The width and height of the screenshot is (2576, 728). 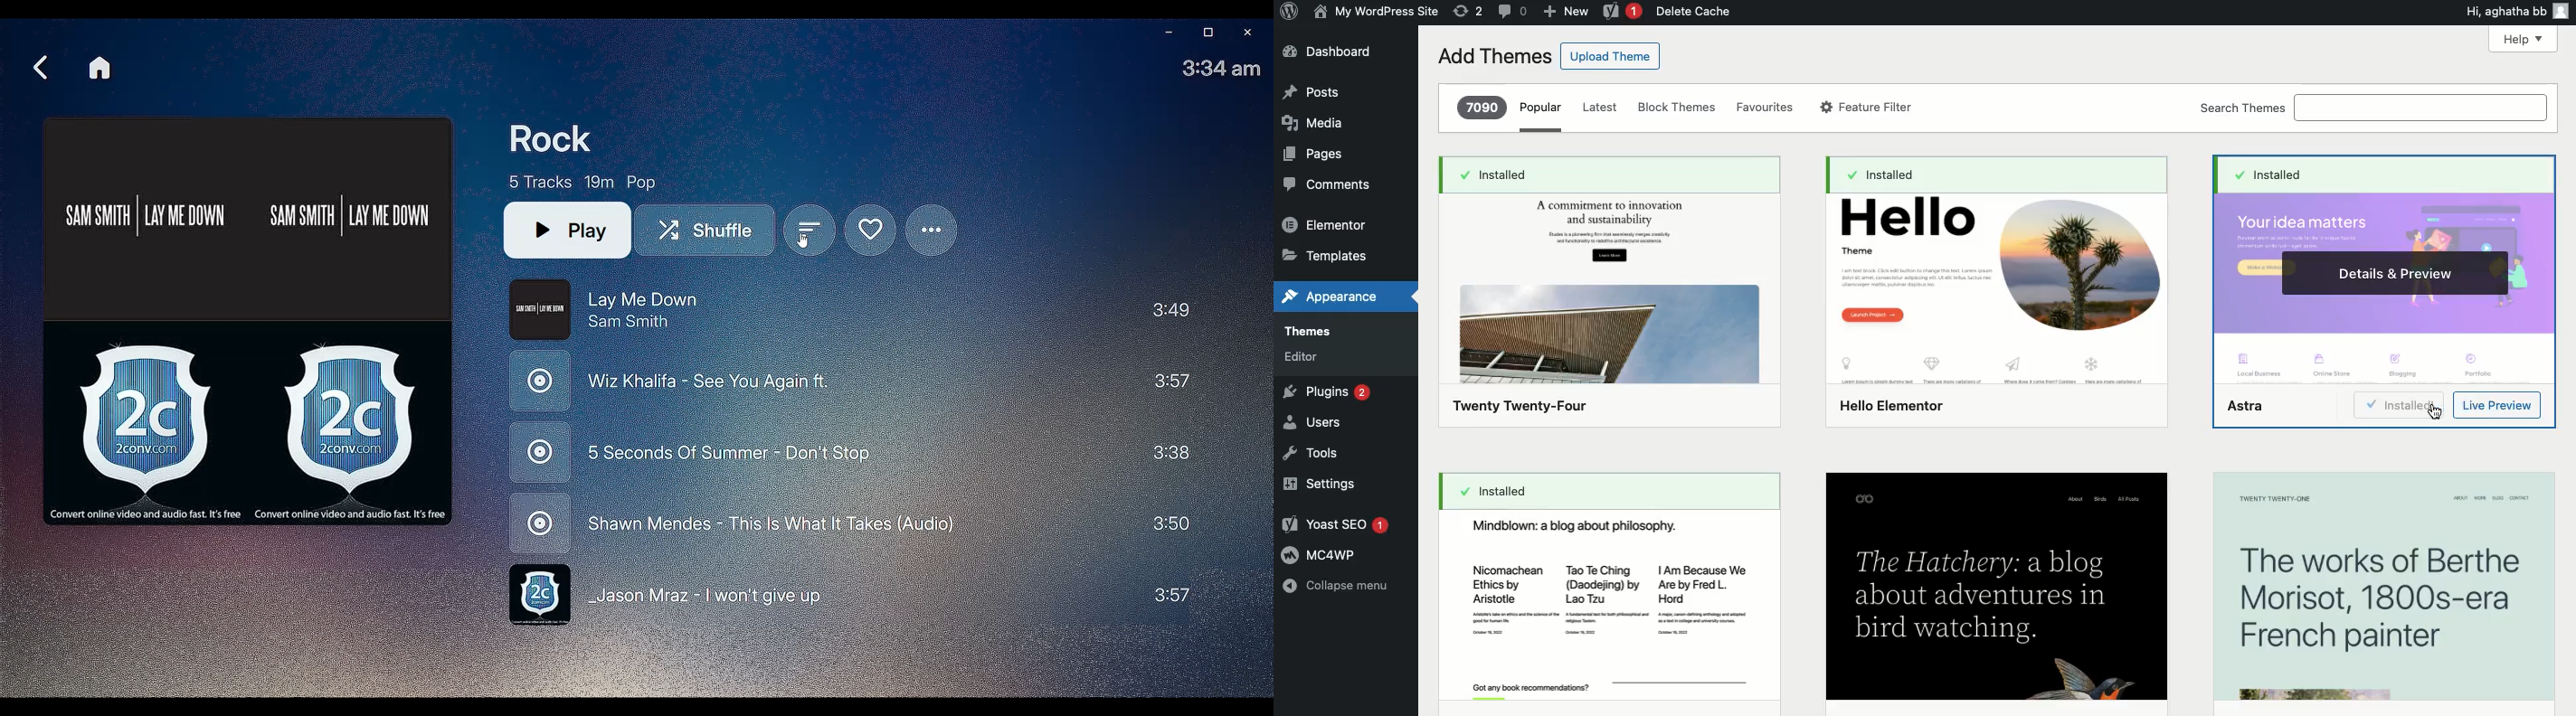 What do you see at coordinates (1206, 33) in the screenshot?
I see `Restore` at bounding box center [1206, 33].